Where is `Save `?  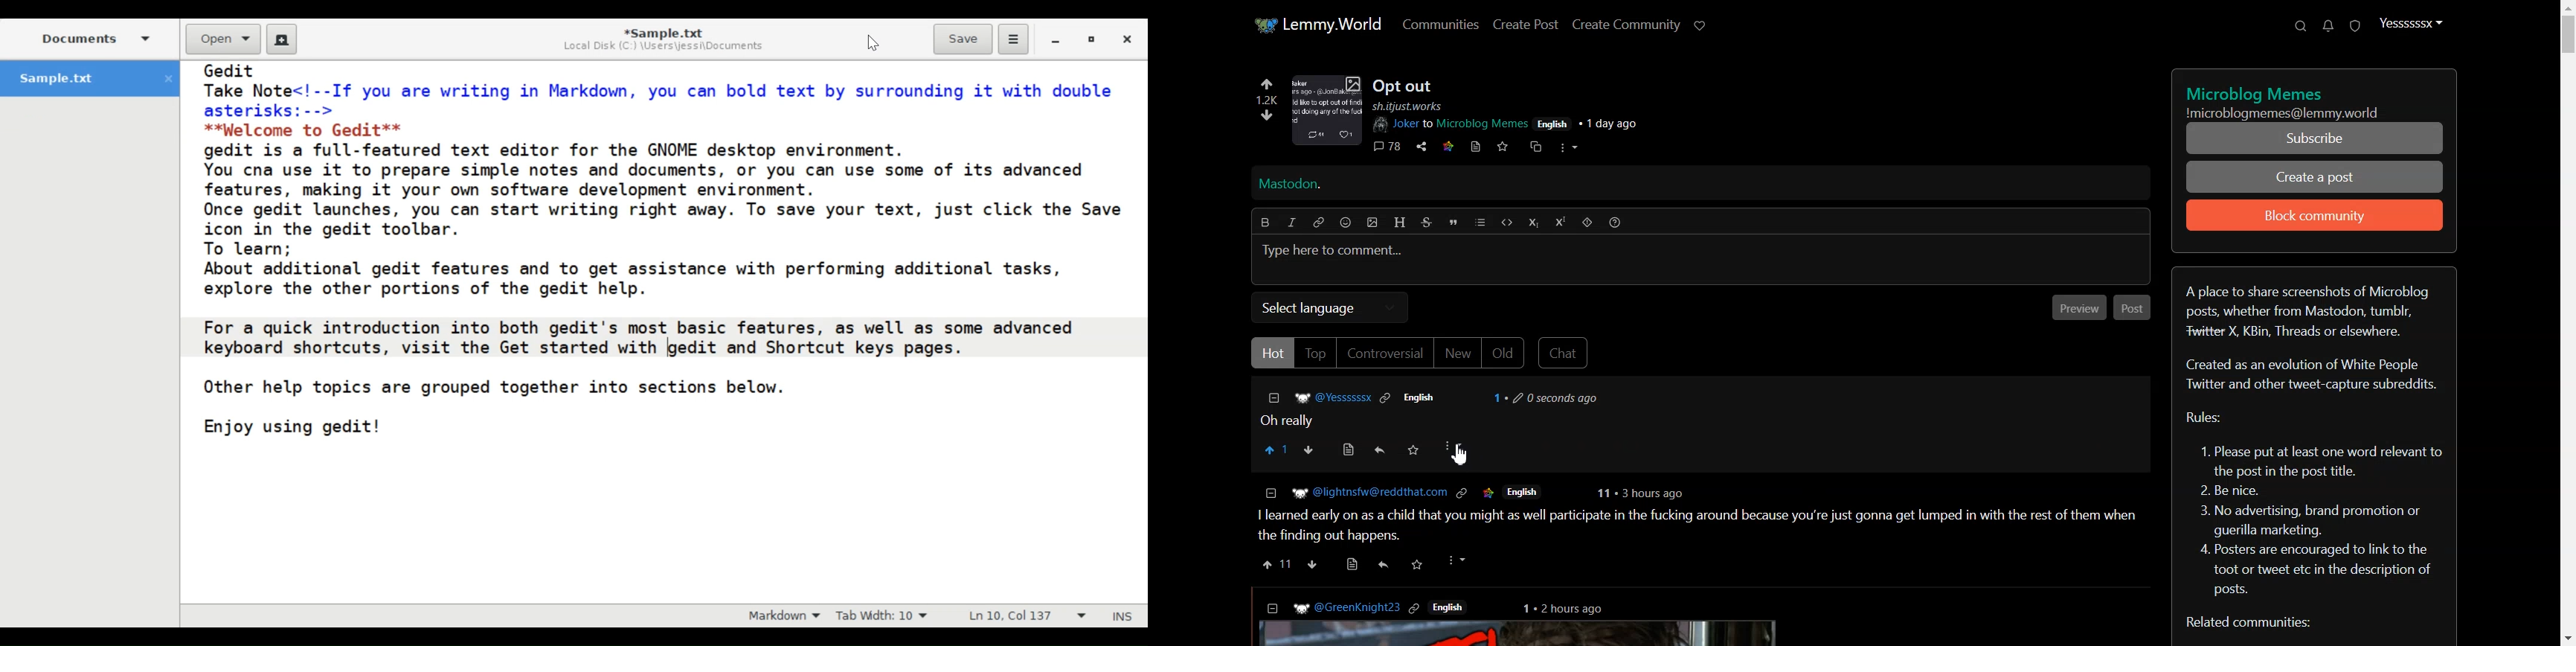 Save  is located at coordinates (1414, 450).